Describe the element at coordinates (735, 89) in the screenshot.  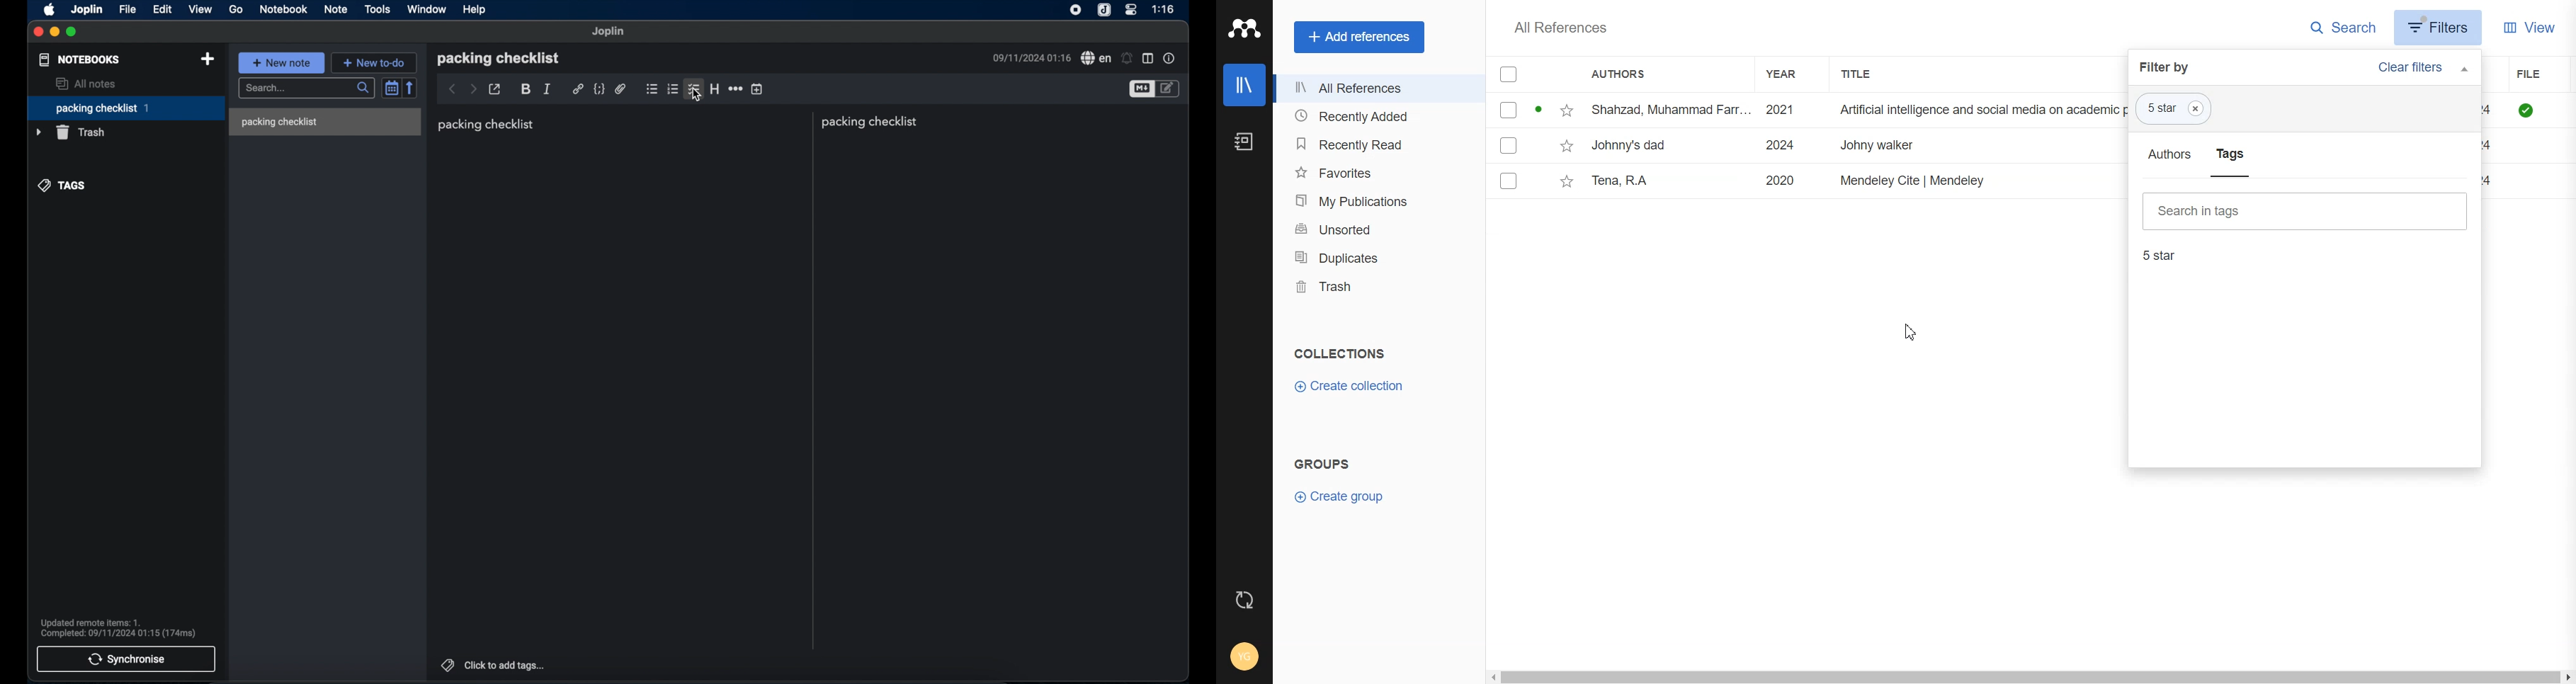
I see `horizontal rule` at that location.